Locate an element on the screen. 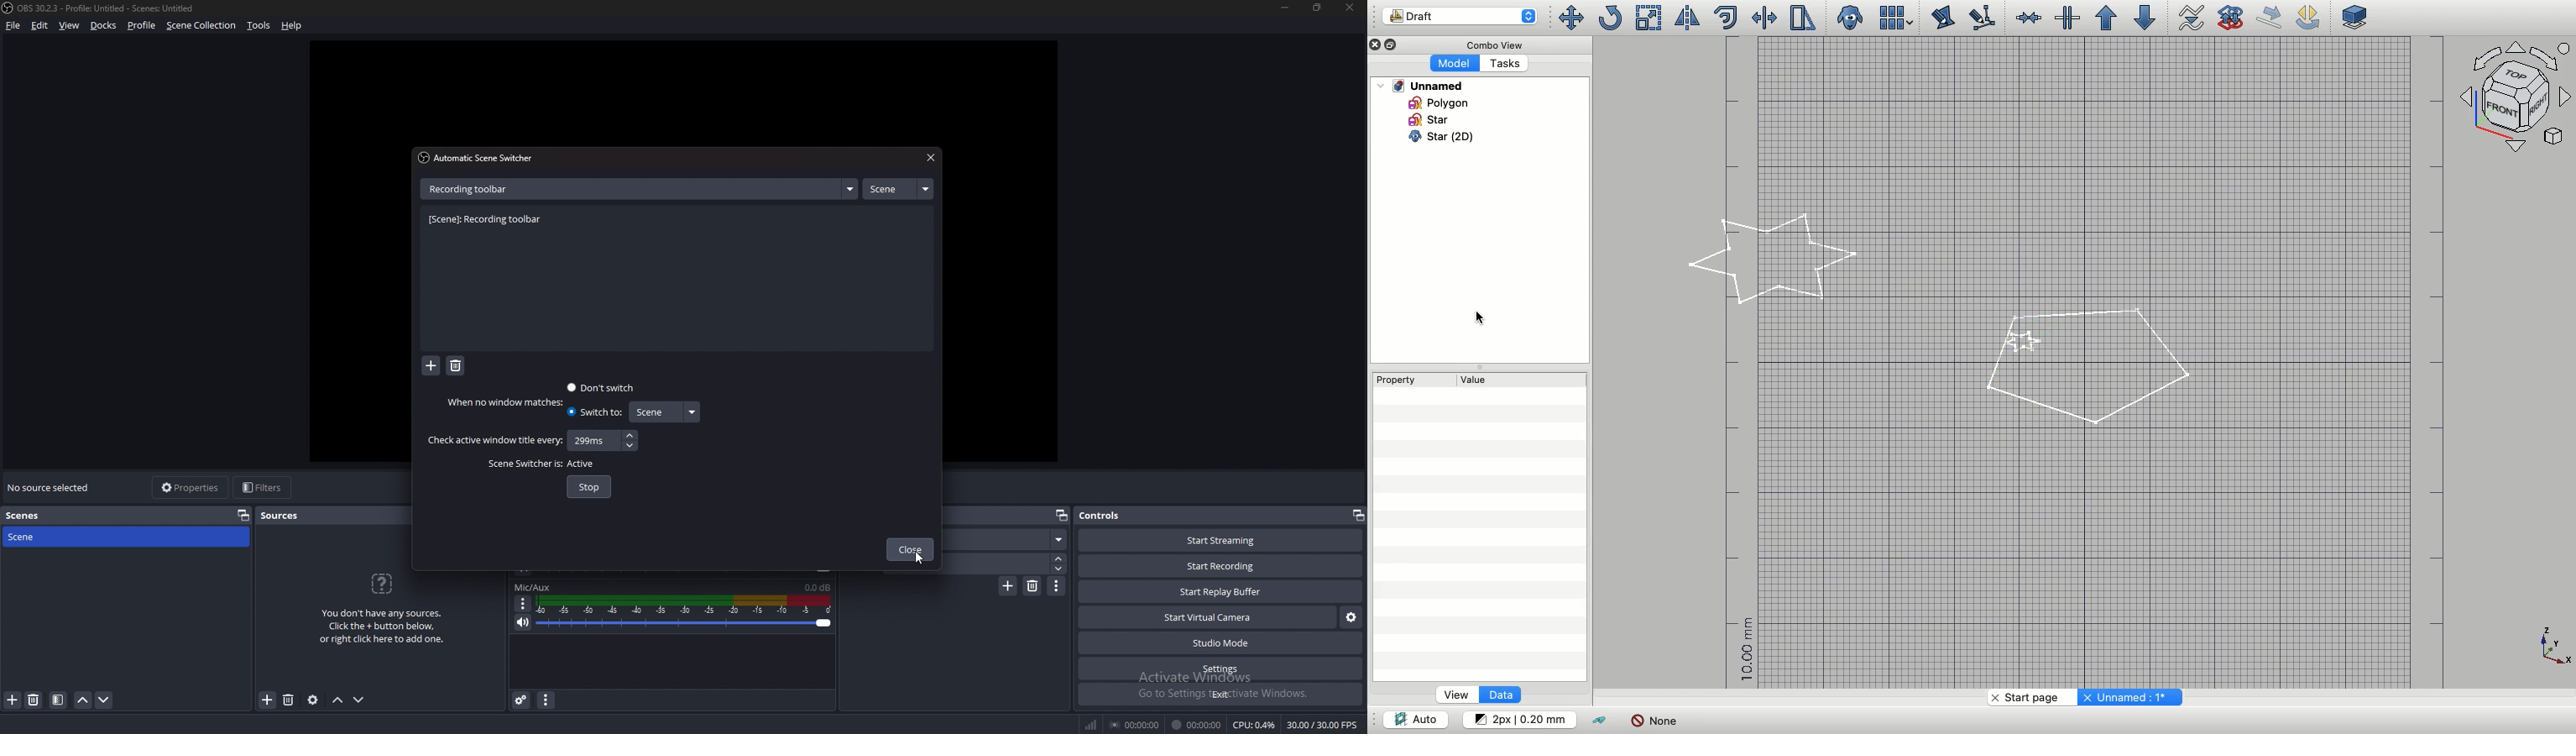 The width and height of the screenshot is (2576, 756). remove transition is located at coordinates (1033, 586).